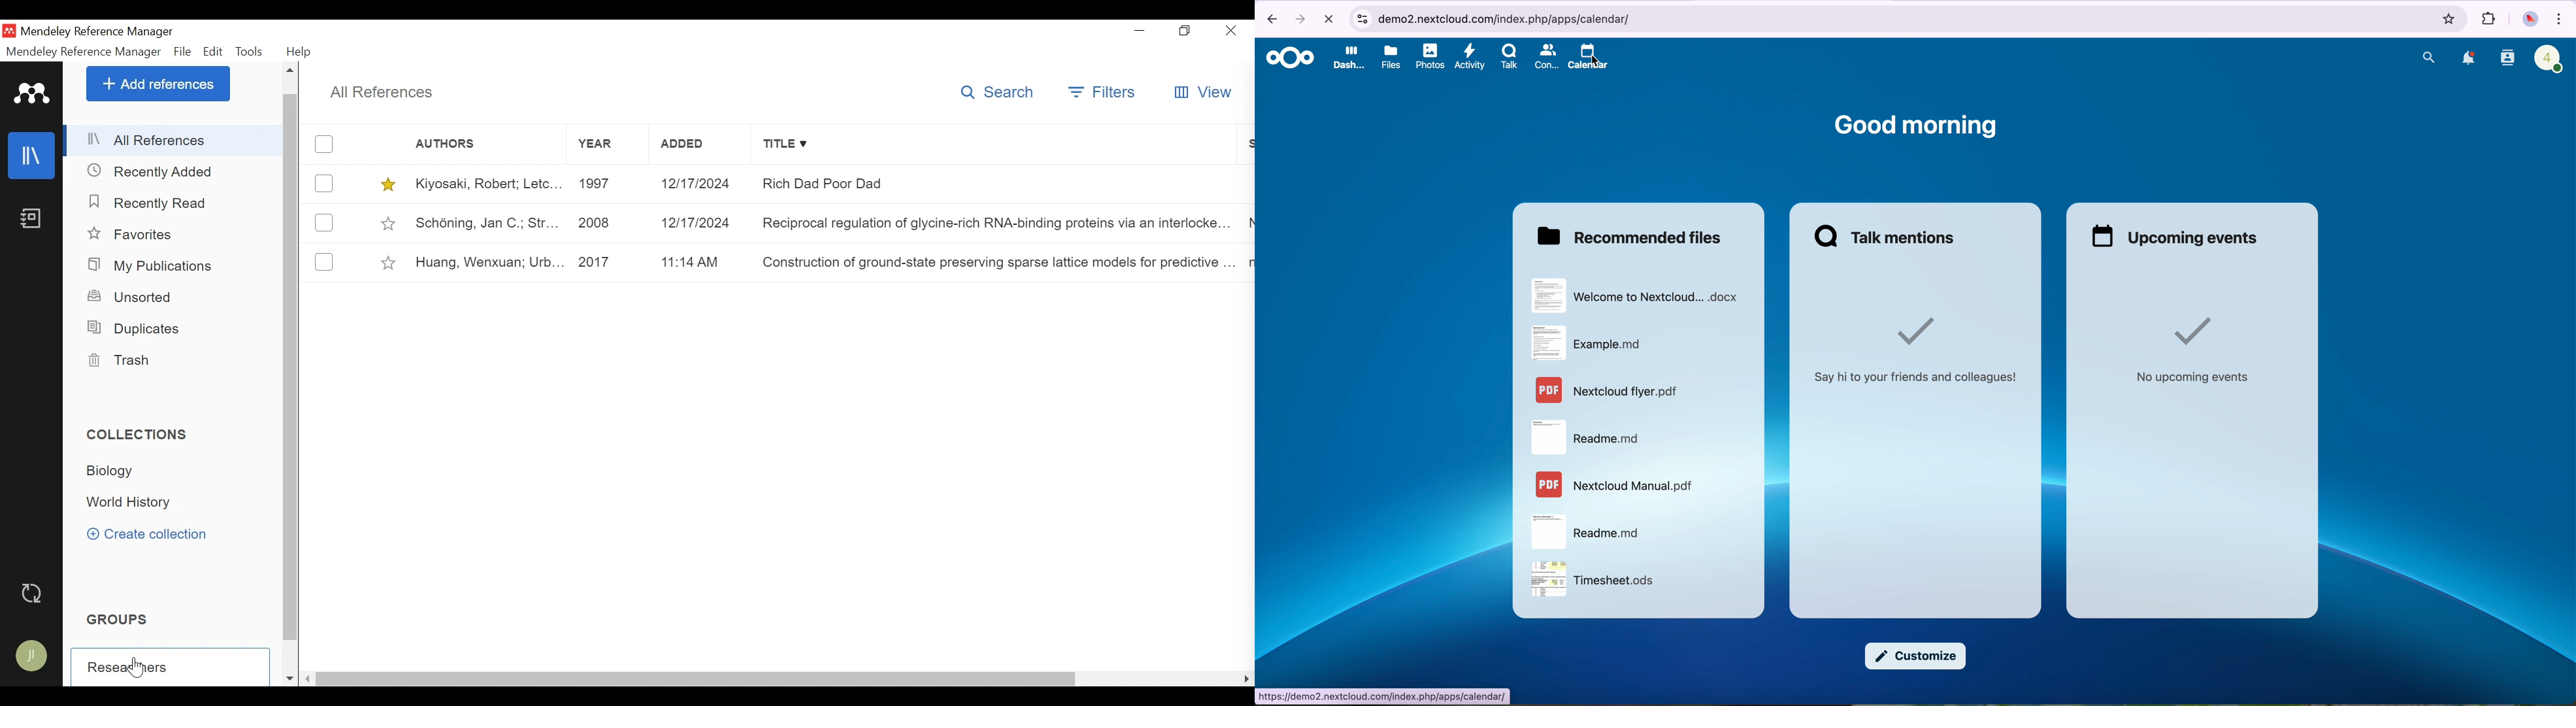 This screenshot has height=728, width=2576. What do you see at coordinates (32, 93) in the screenshot?
I see `Mendeley Logo` at bounding box center [32, 93].